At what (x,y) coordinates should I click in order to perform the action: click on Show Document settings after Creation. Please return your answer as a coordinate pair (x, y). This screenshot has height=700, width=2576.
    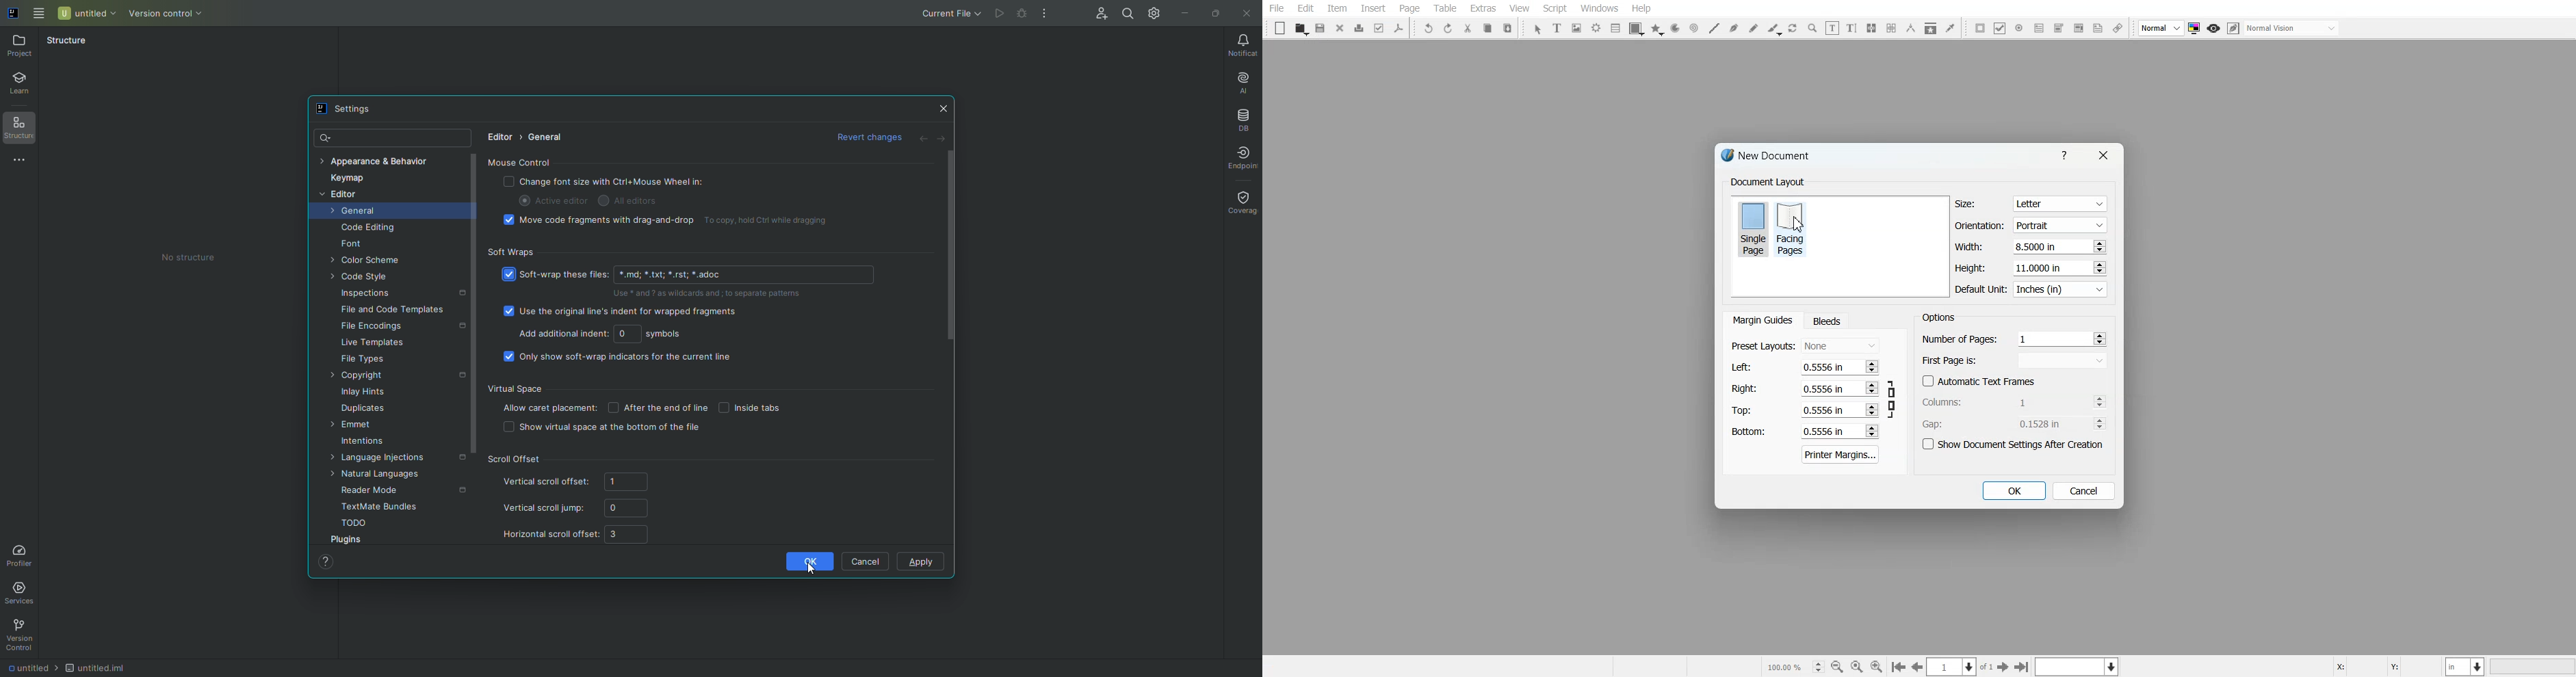
    Looking at the image, I should click on (2015, 444).